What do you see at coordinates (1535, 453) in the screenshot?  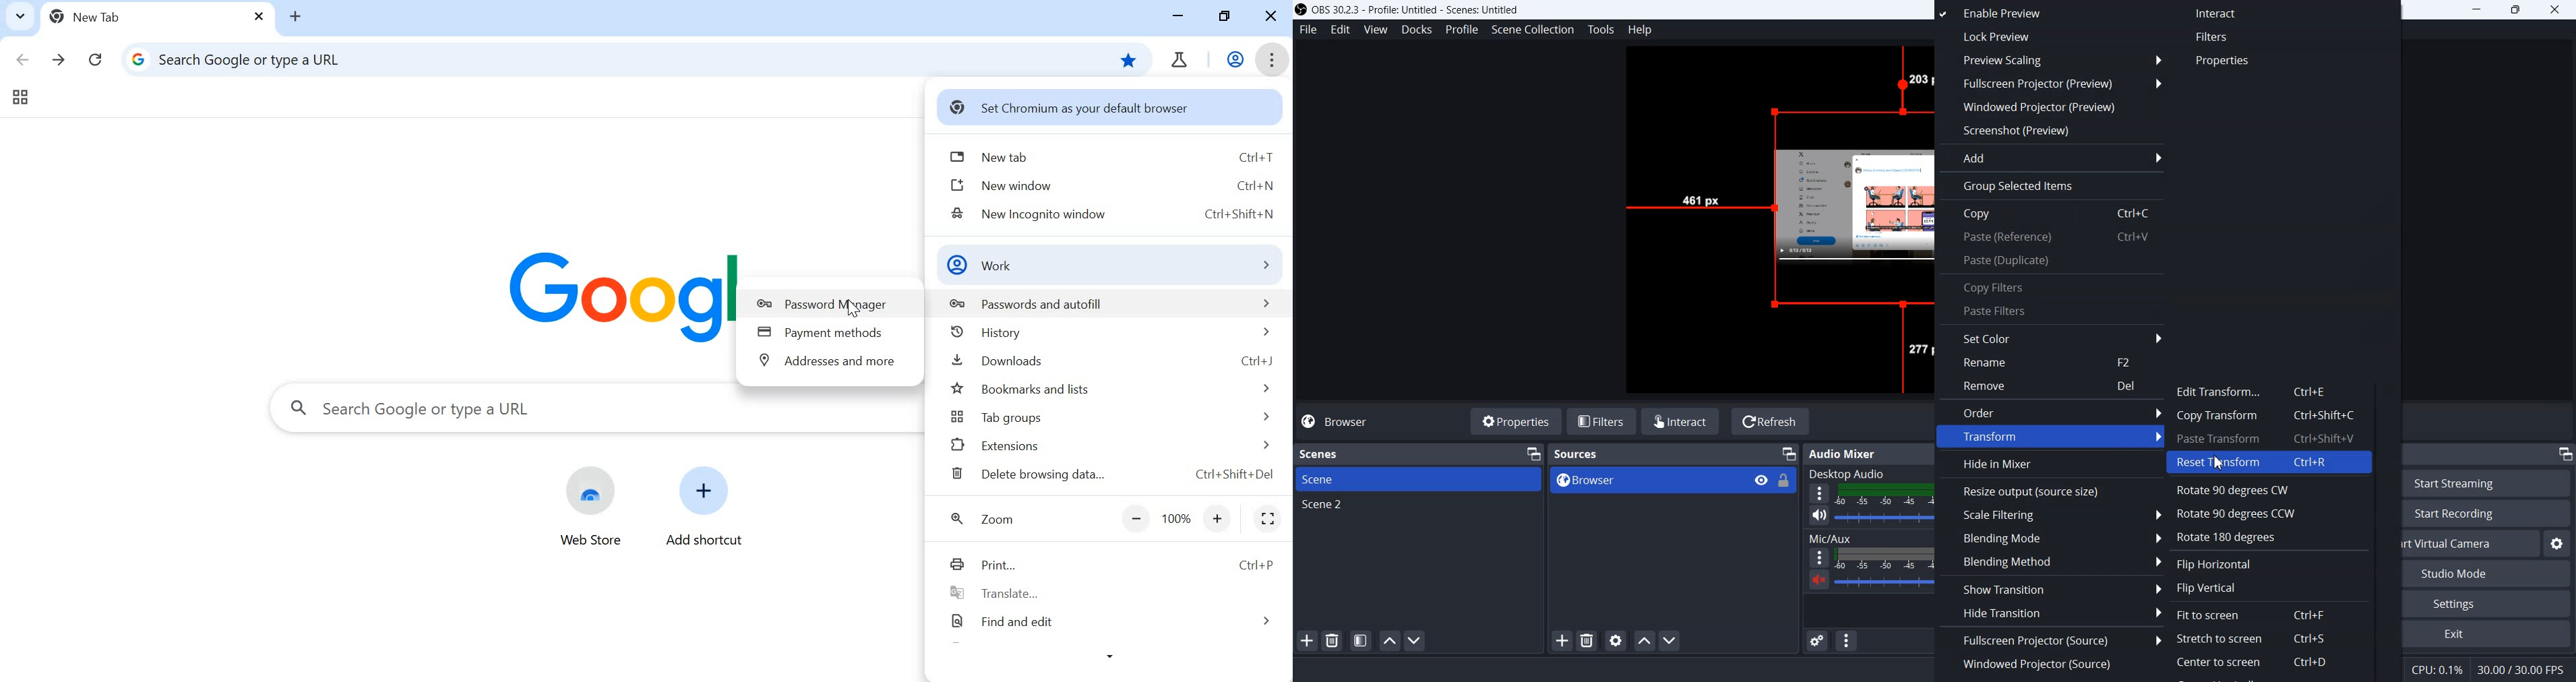 I see `Minimize` at bounding box center [1535, 453].